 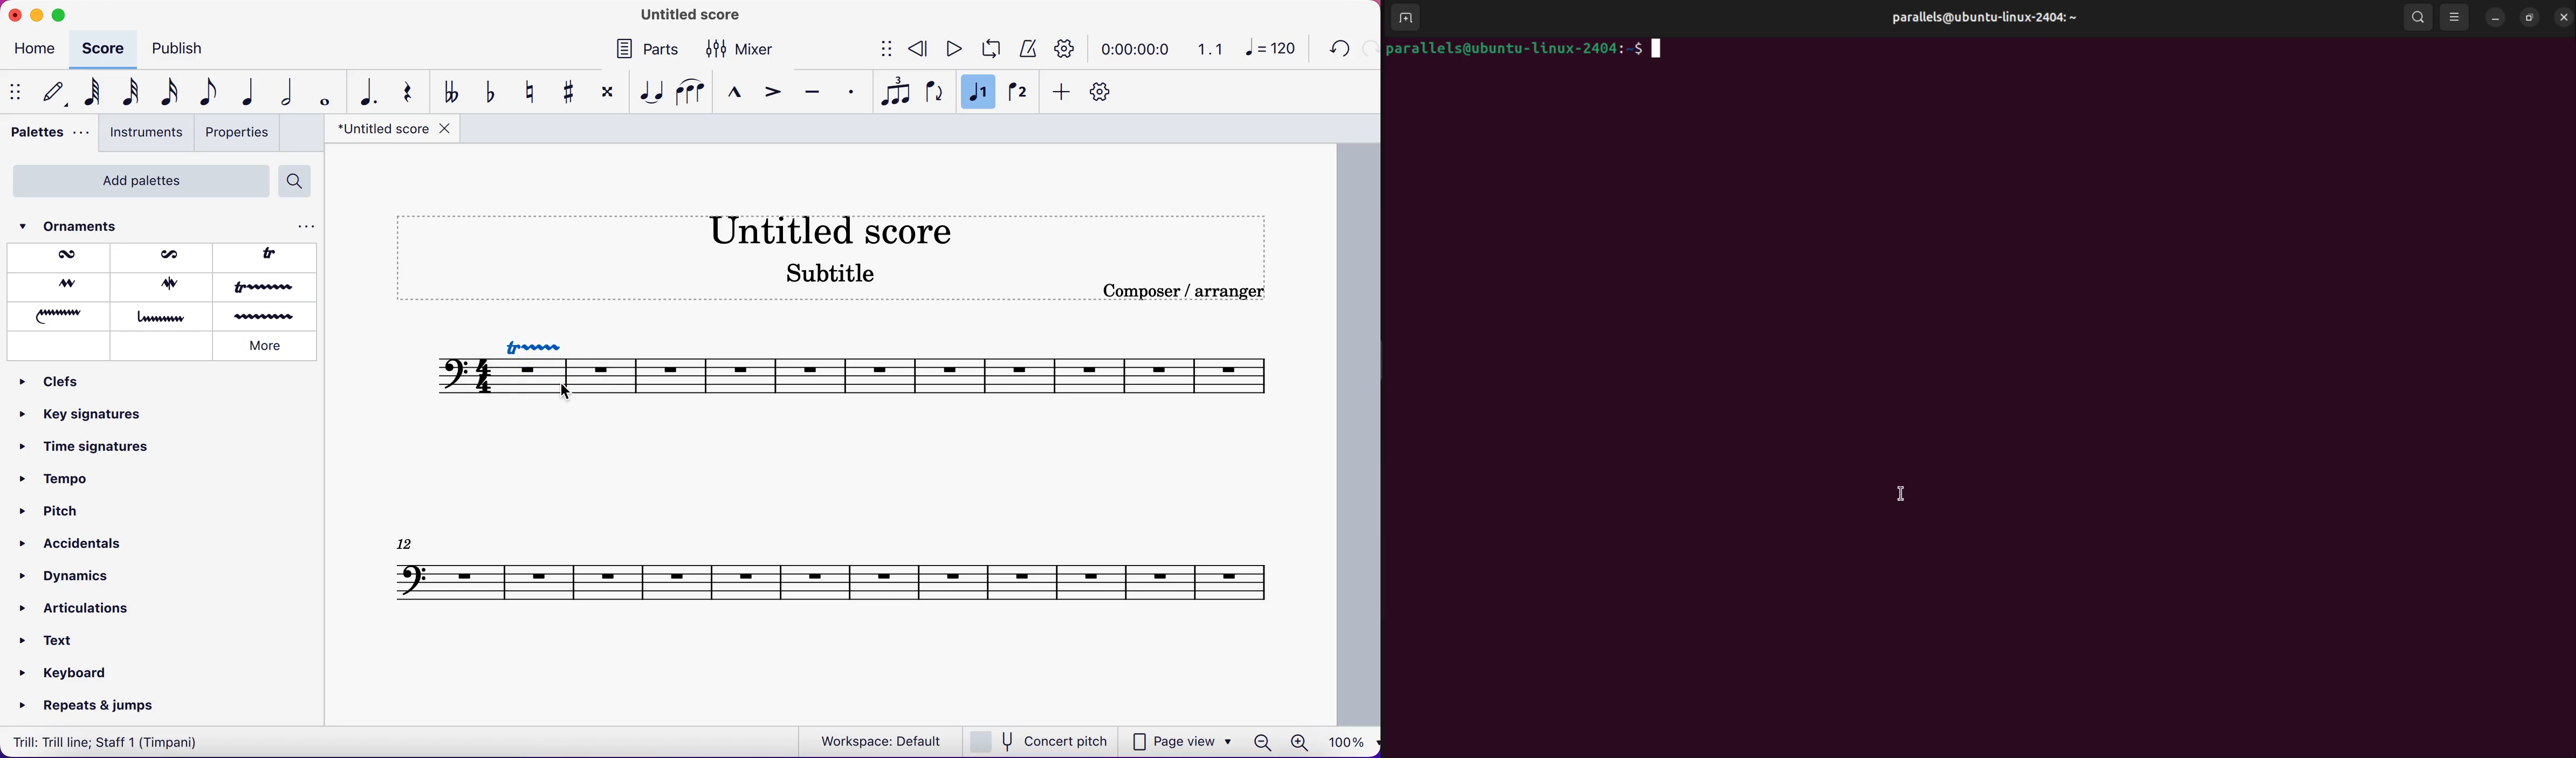 I want to click on tuples, so click(x=894, y=93).